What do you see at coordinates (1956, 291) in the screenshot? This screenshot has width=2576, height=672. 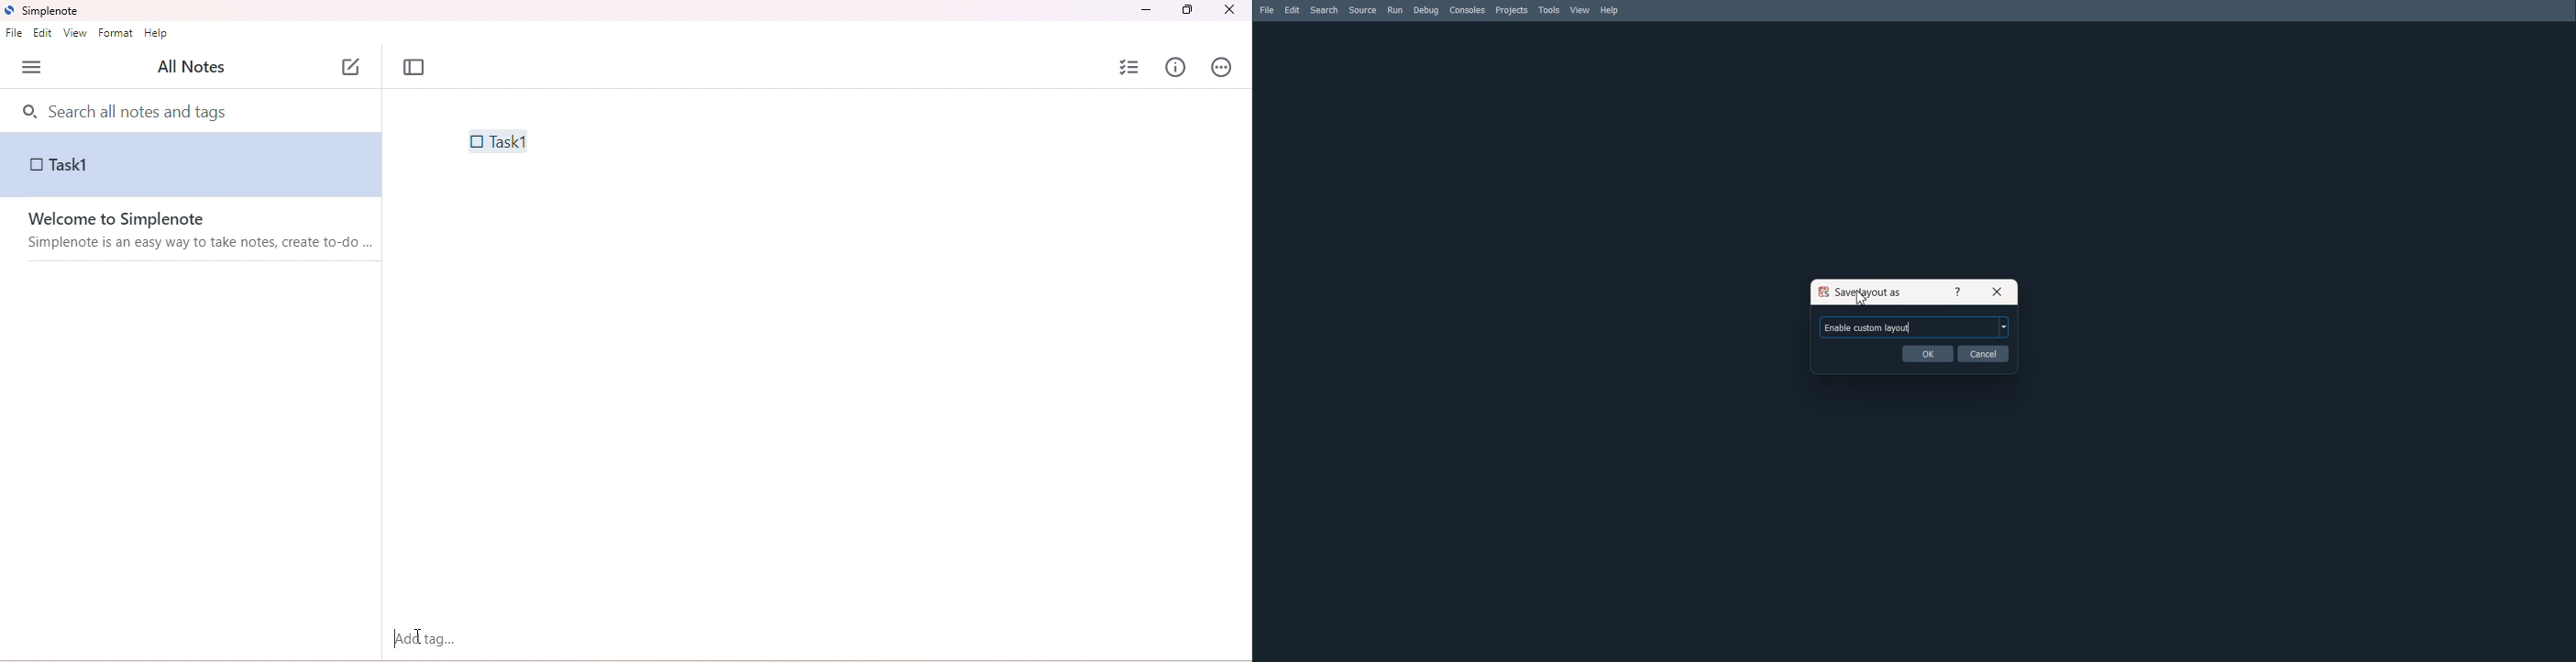 I see `Get Help` at bounding box center [1956, 291].